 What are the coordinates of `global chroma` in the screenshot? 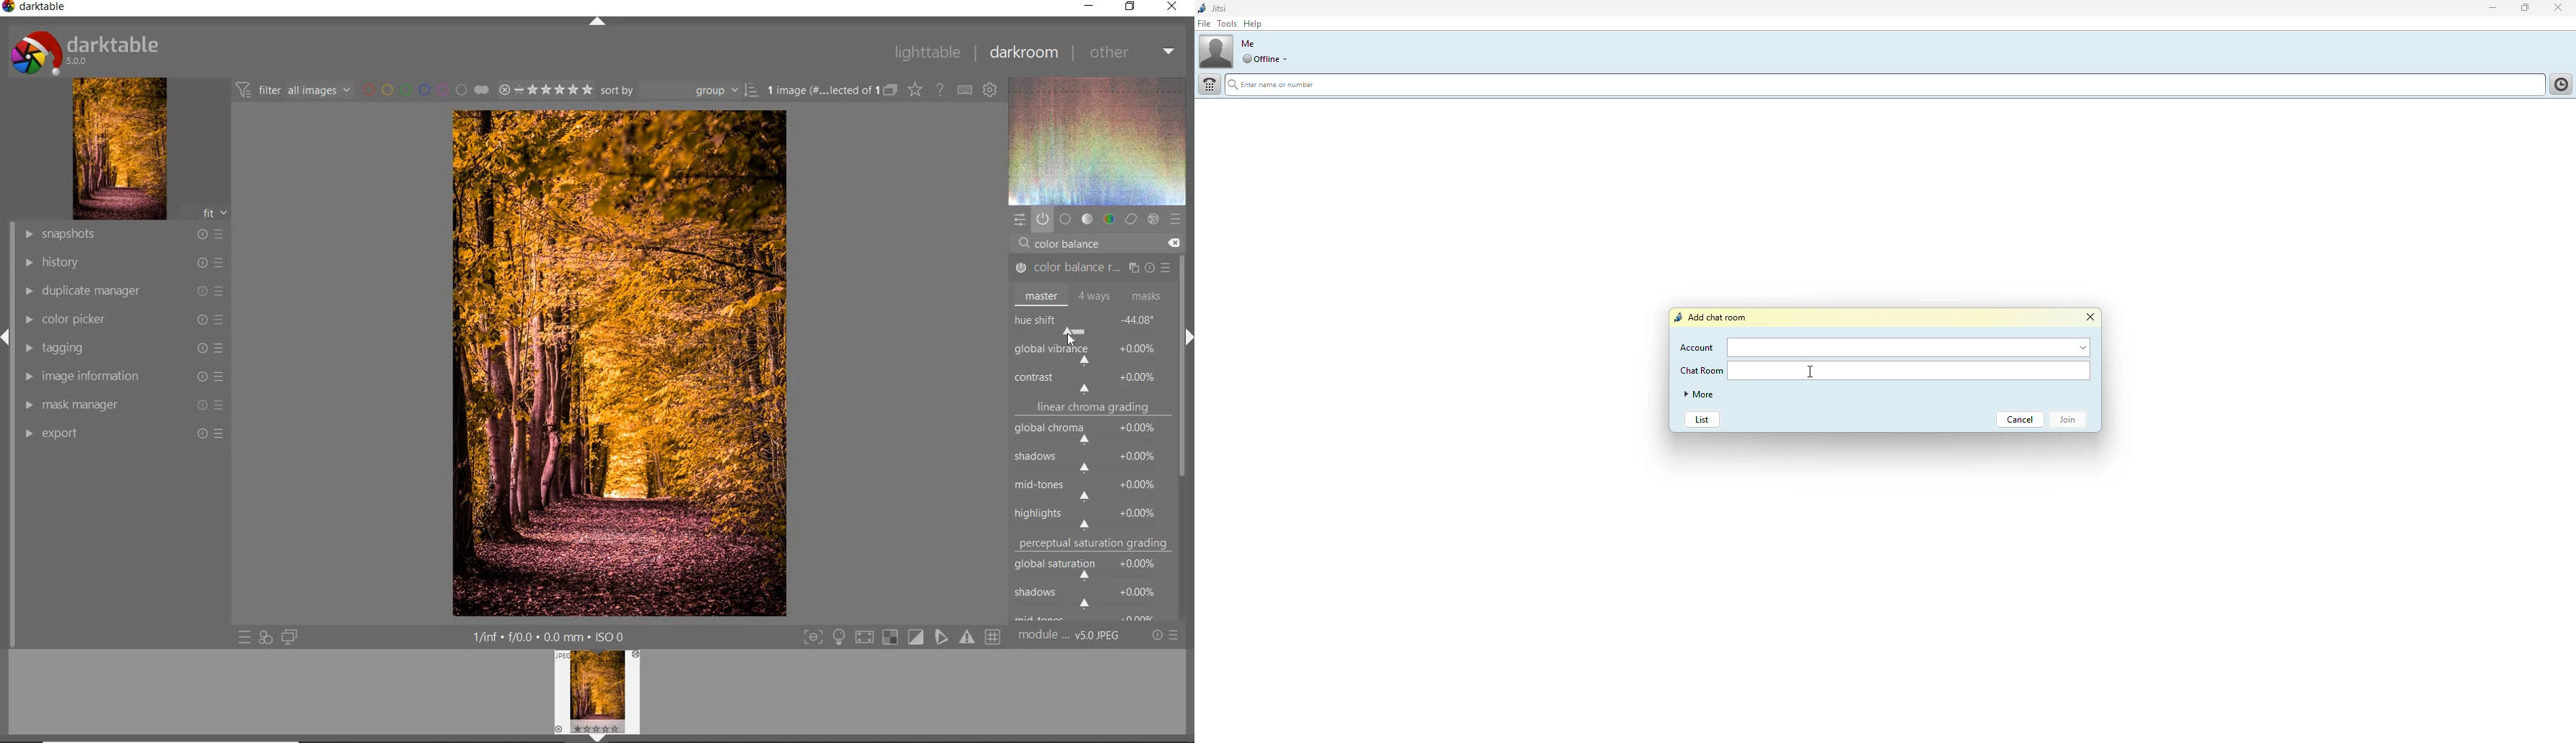 It's located at (1094, 435).